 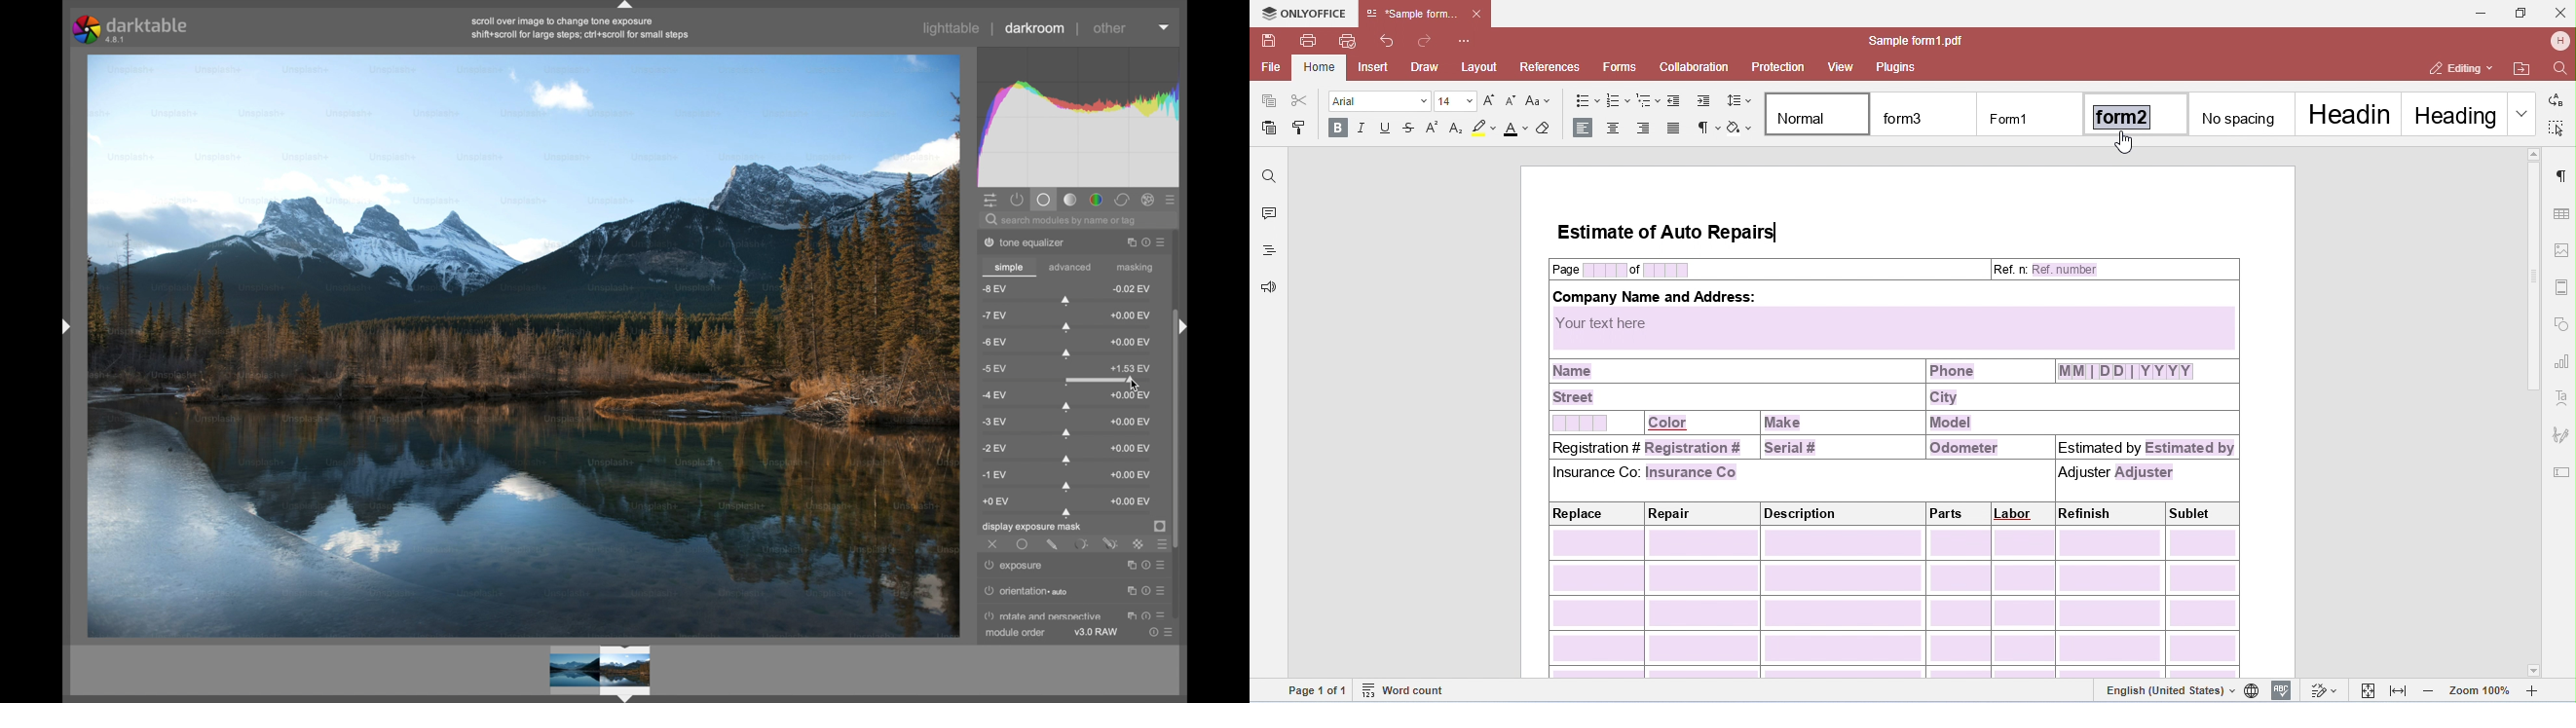 I want to click on drawn mask, so click(x=1053, y=545).